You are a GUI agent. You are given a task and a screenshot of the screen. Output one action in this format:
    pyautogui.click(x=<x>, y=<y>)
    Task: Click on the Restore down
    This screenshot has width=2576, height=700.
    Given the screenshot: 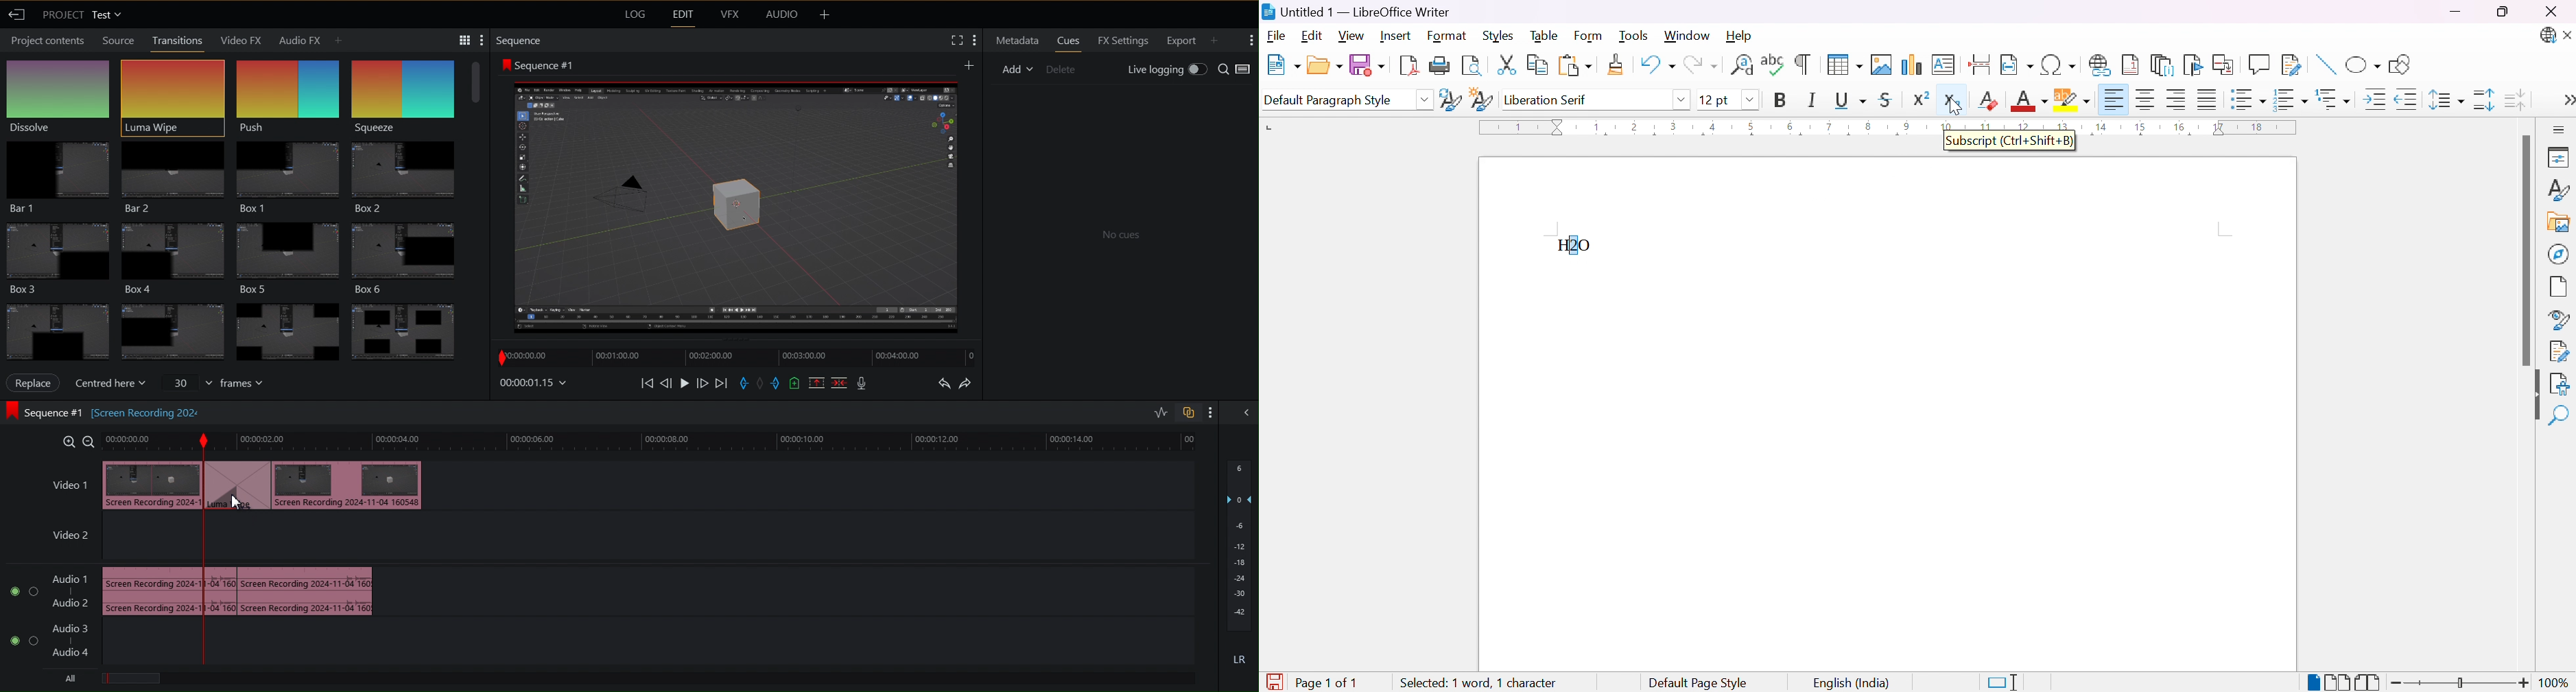 What is the action you would take?
    pyautogui.click(x=2503, y=13)
    